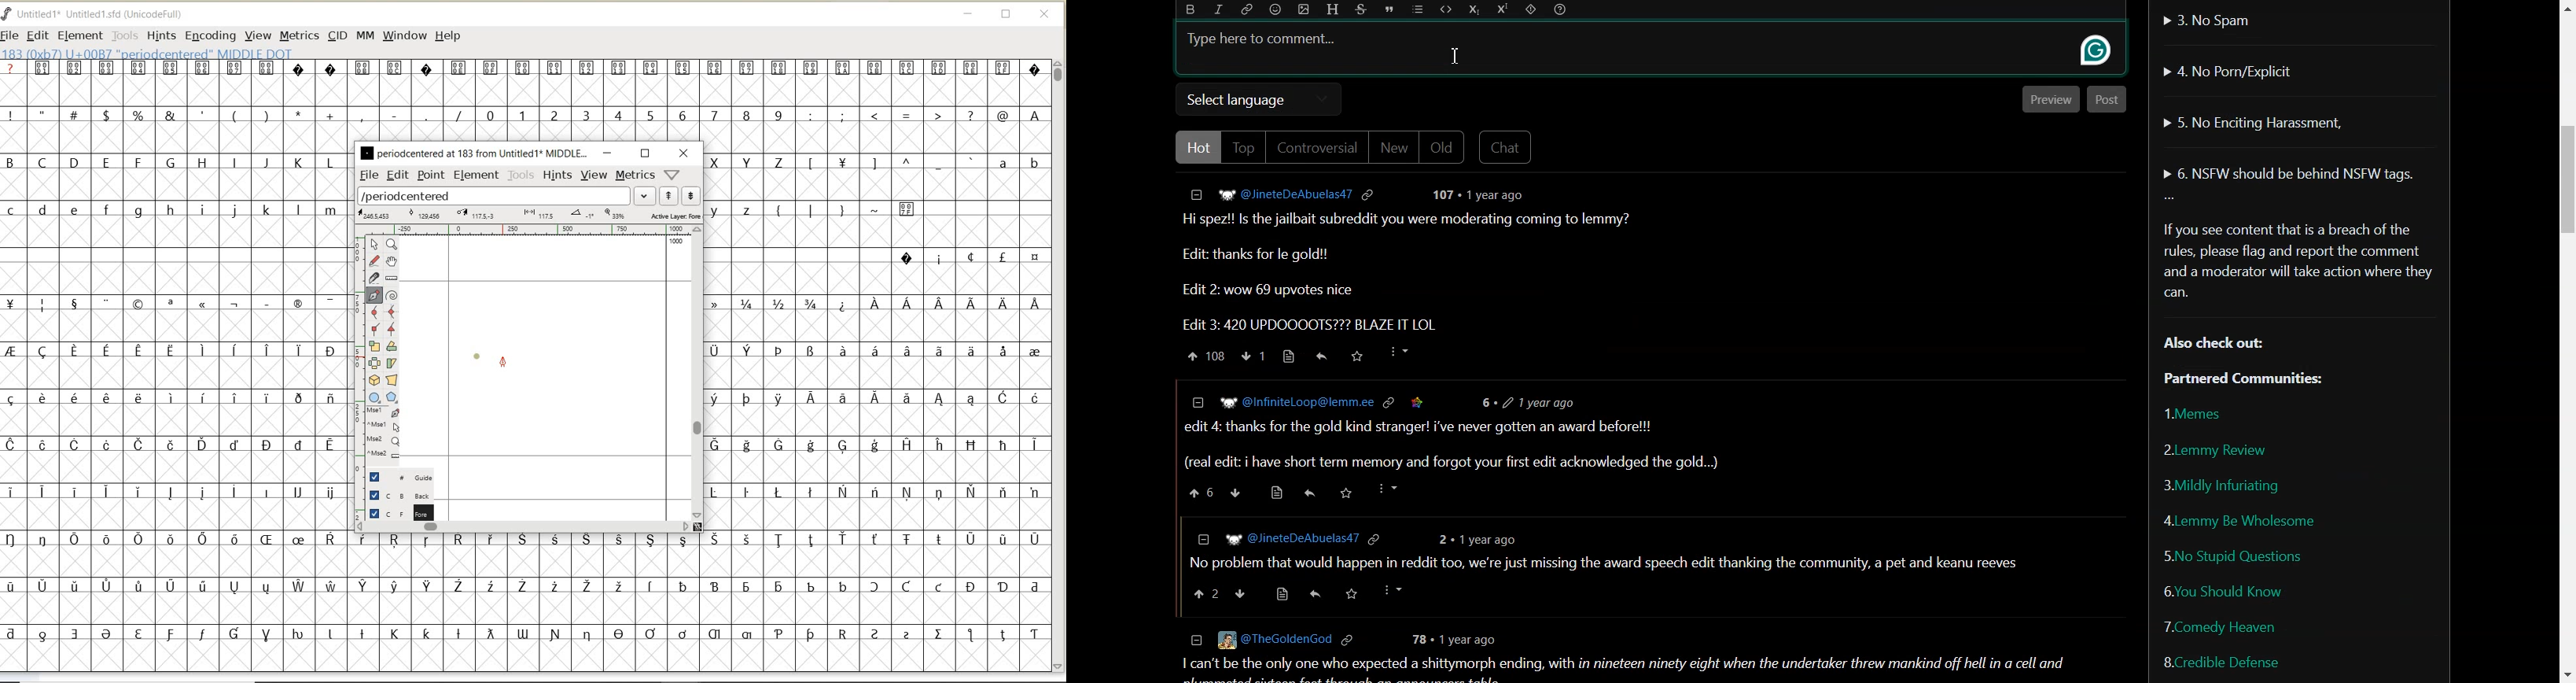 The width and height of the screenshot is (2576, 700). Describe the element at coordinates (645, 152) in the screenshot. I see `restore` at that location.